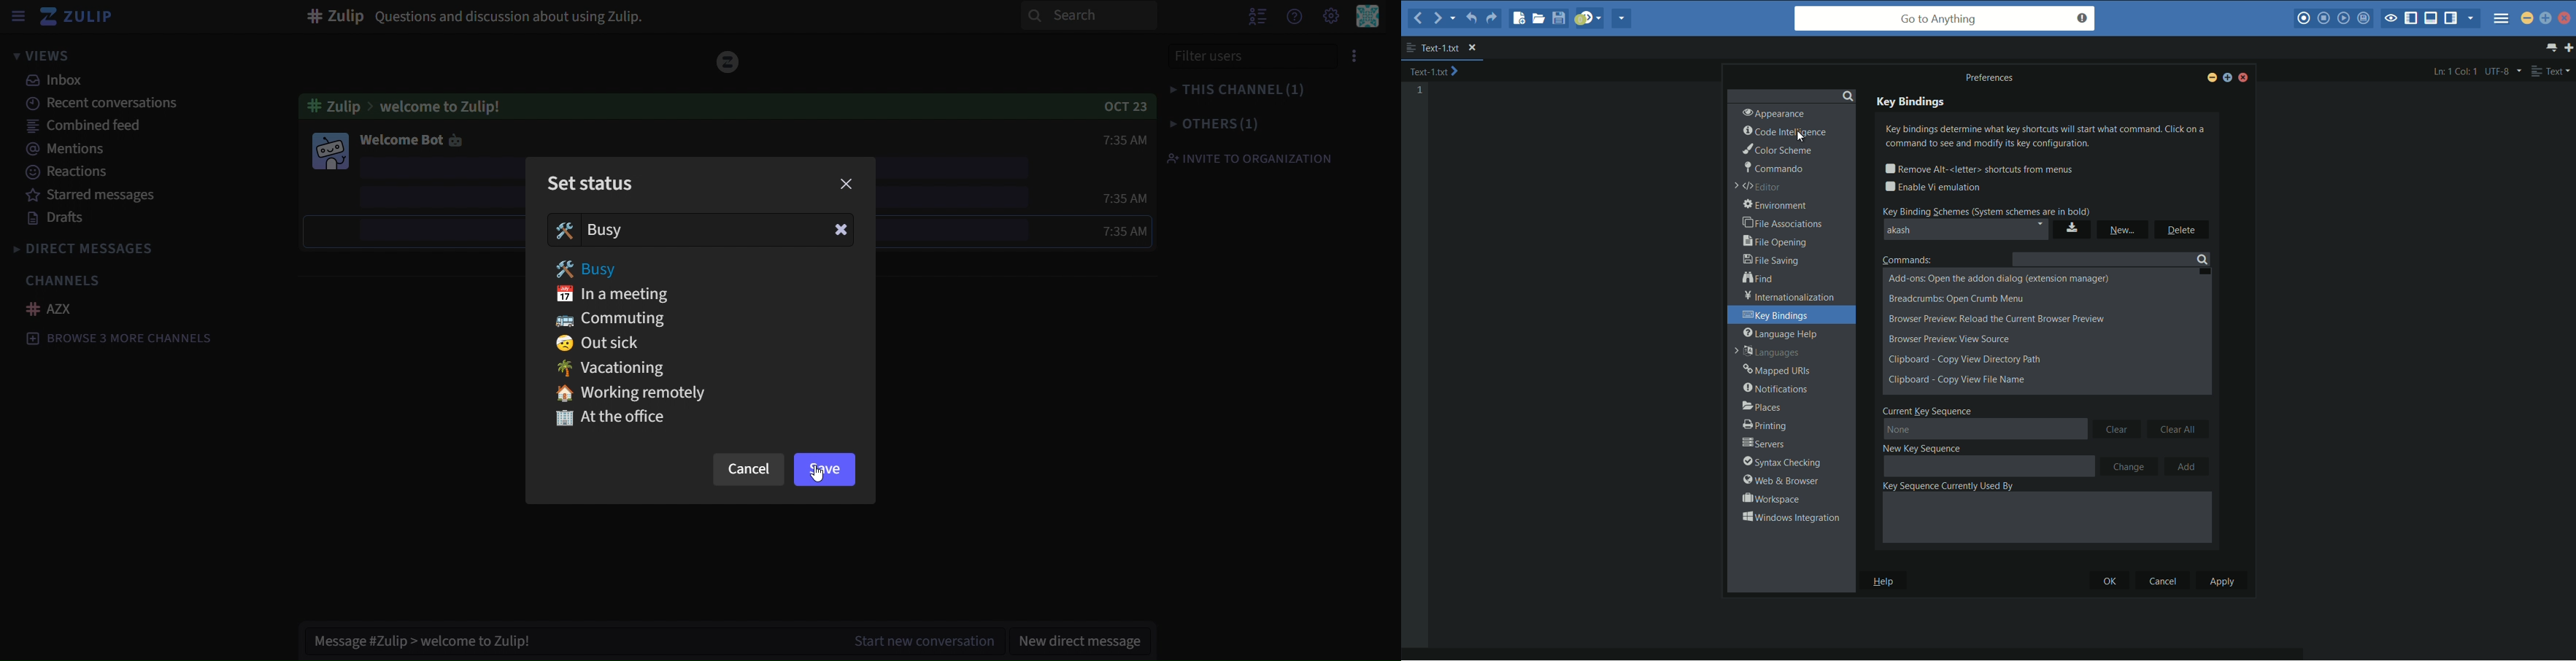 This screenshot has width=2576, height=672. I want to click on close app, so click(2566, 18).